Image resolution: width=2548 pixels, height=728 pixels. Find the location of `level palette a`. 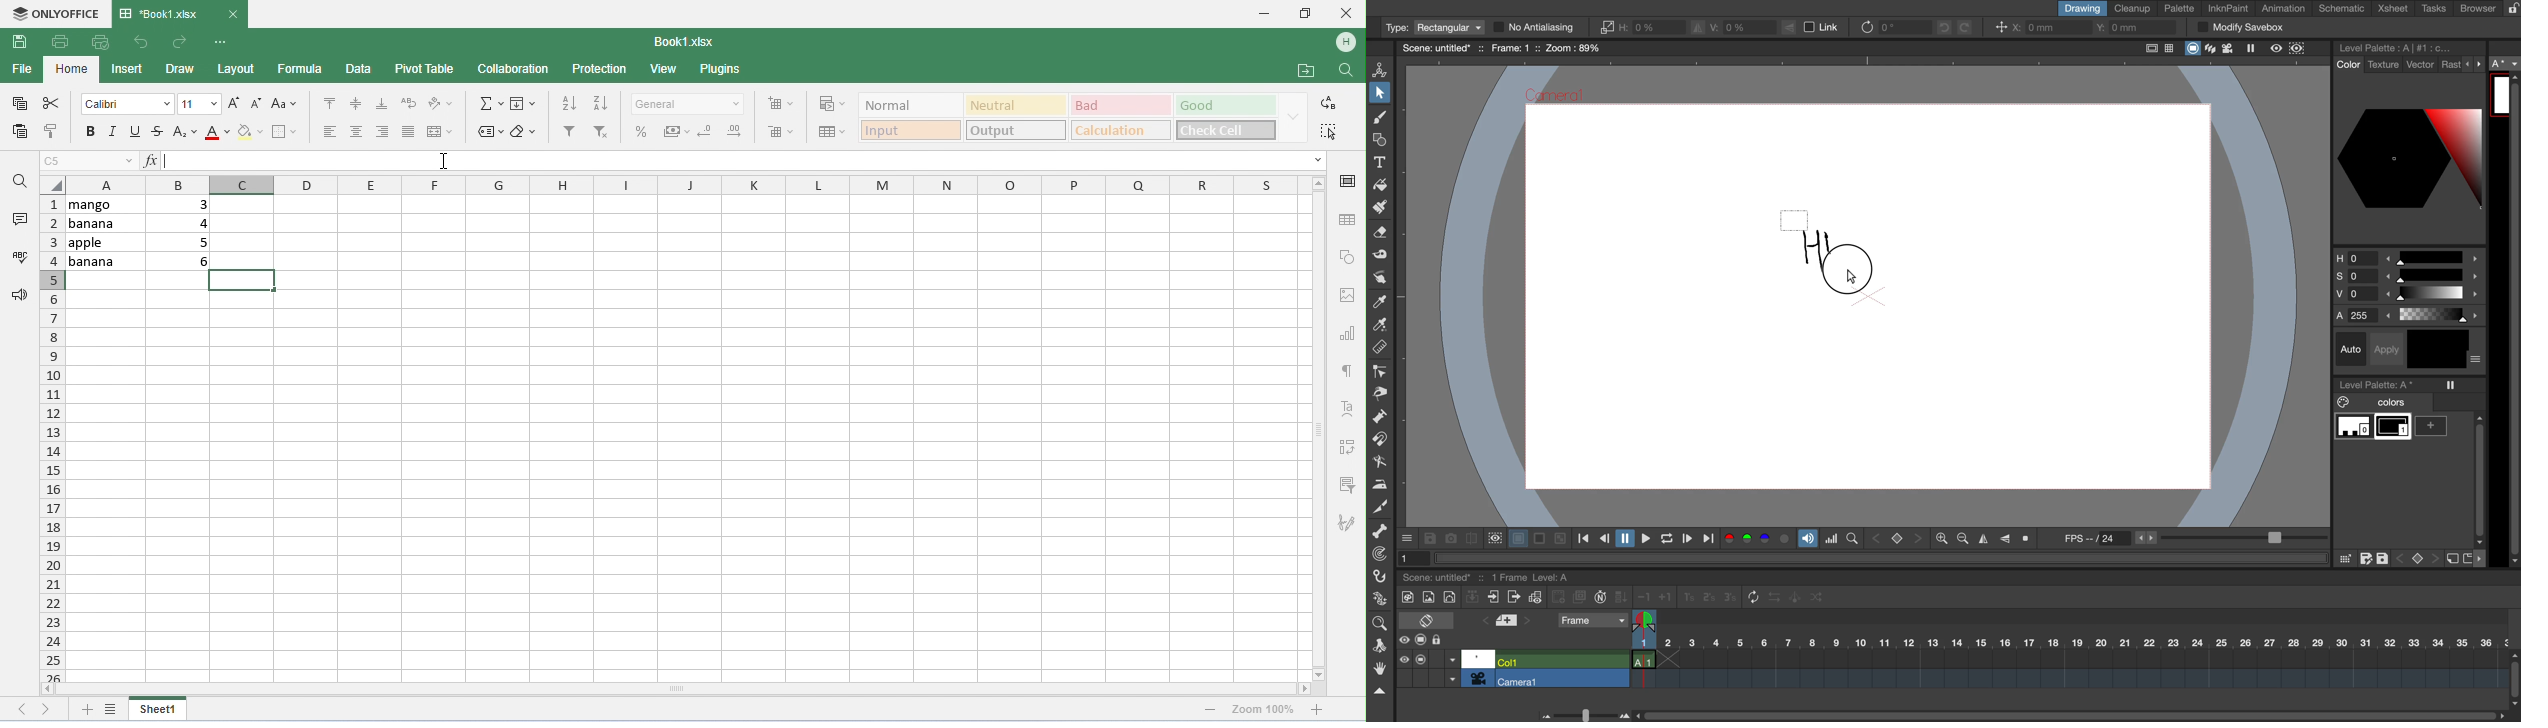

level palette a is located at coordinates (2380, 383).